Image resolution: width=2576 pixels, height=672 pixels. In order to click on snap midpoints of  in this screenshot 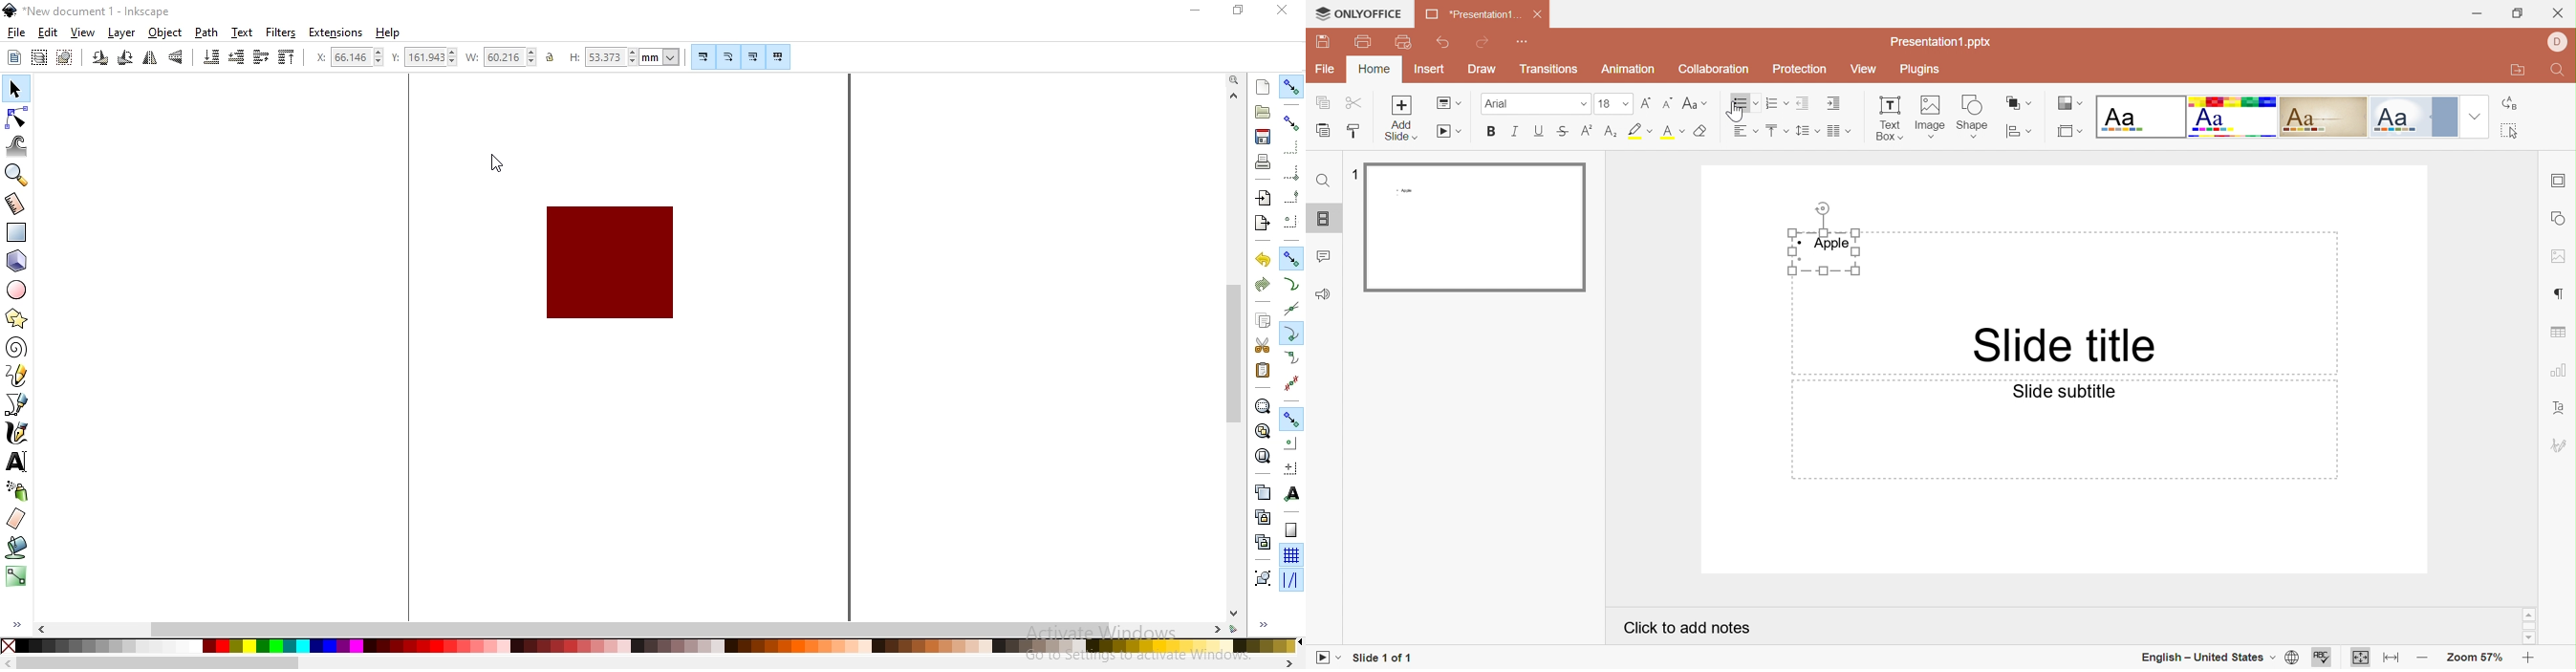, I will do `click(1291, 199)`.